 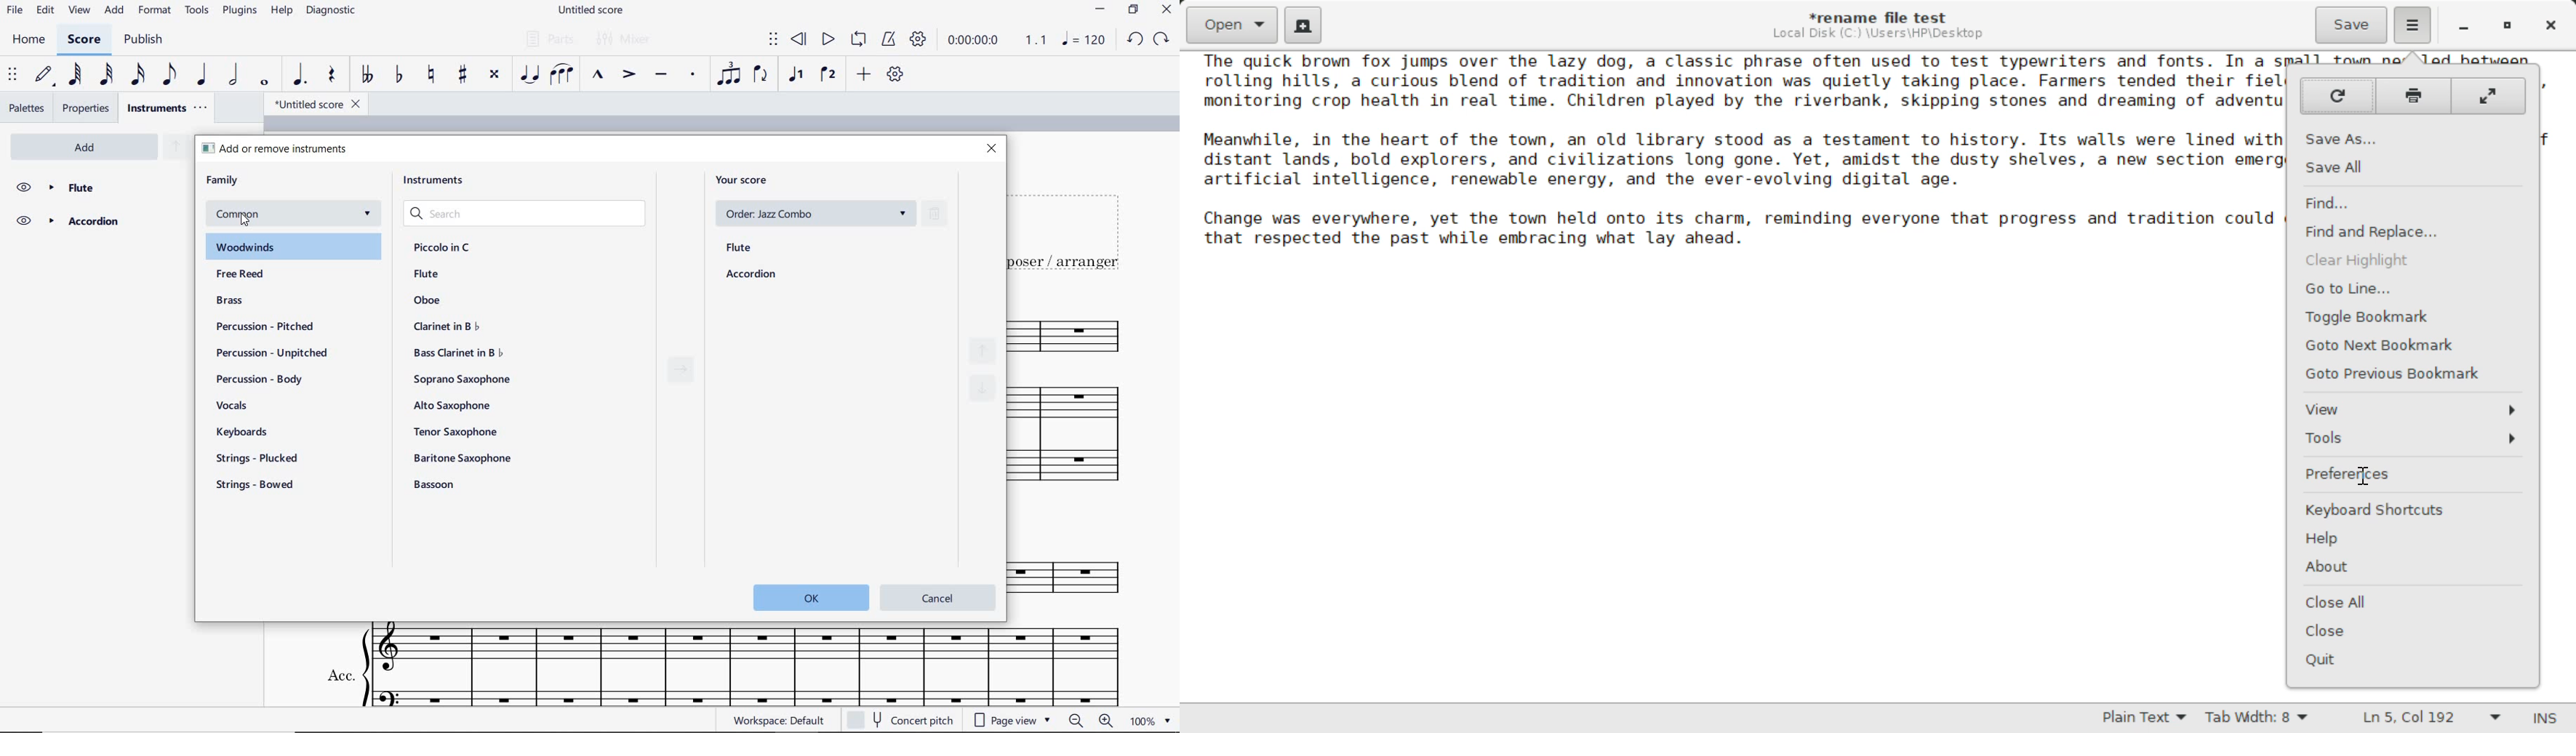 I want to click on workspace: default, so click(x=777, y=720).